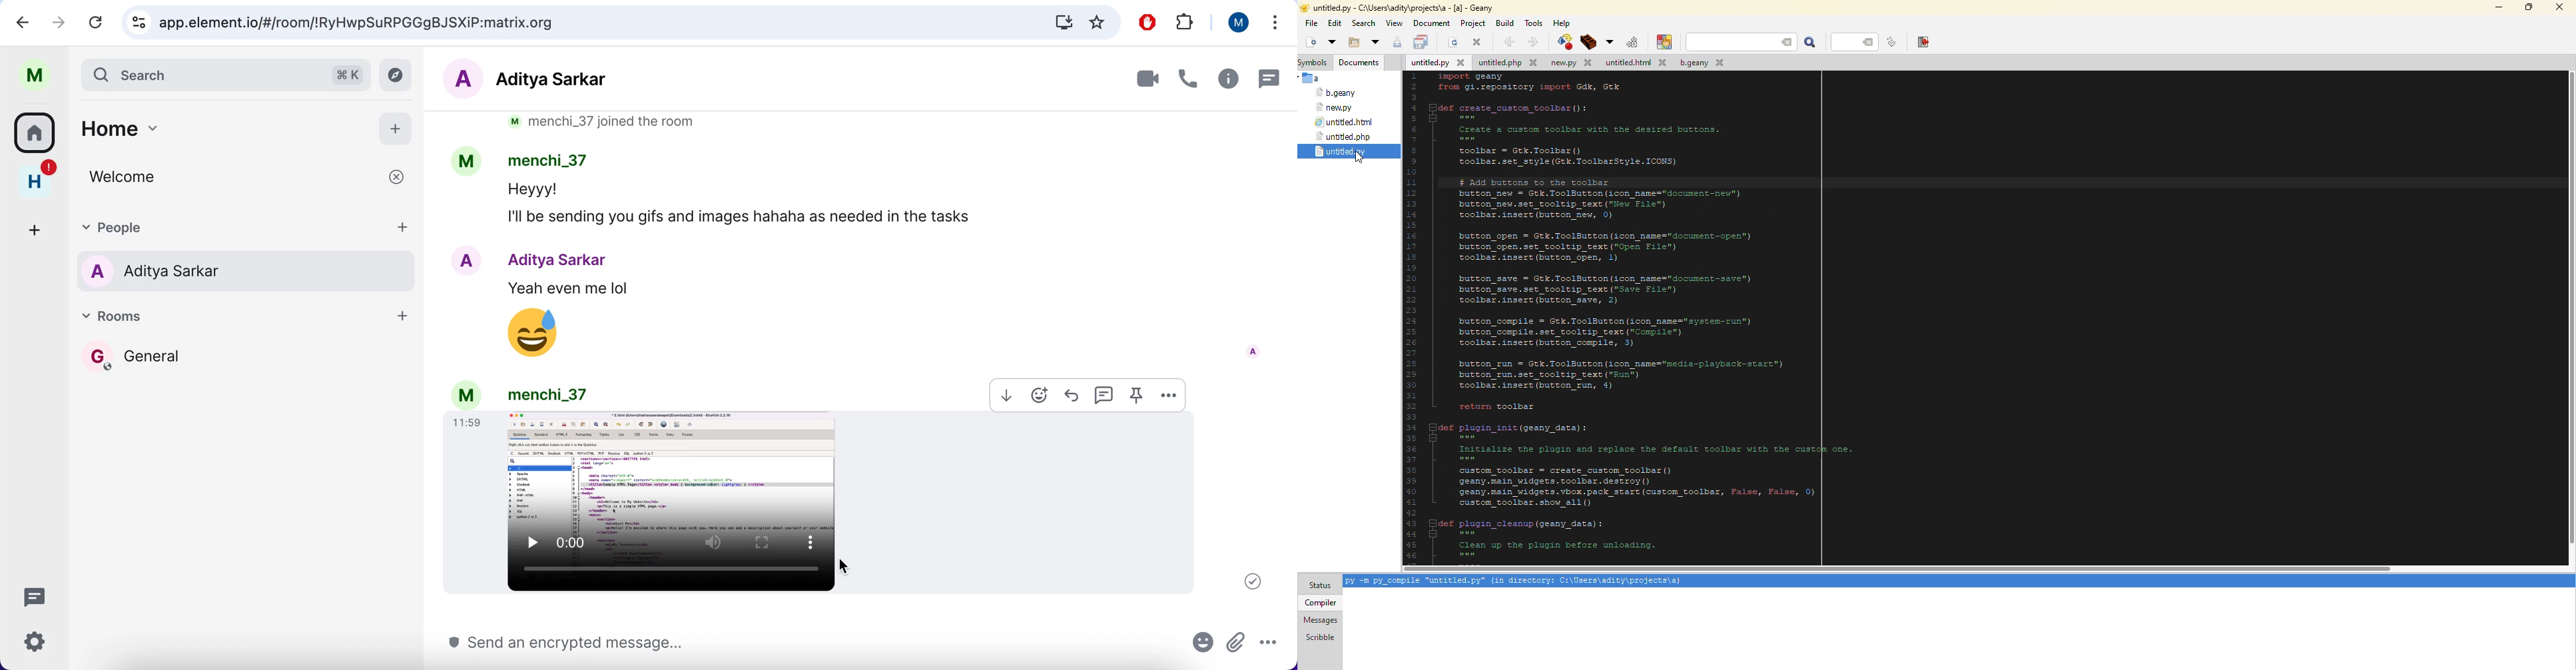 The width and height of the screenshot is (2576, 672). What do you see at coordinates (1065, 19) in the screenshot?
I see `install Matrix` at bounding box center [1065, 19].